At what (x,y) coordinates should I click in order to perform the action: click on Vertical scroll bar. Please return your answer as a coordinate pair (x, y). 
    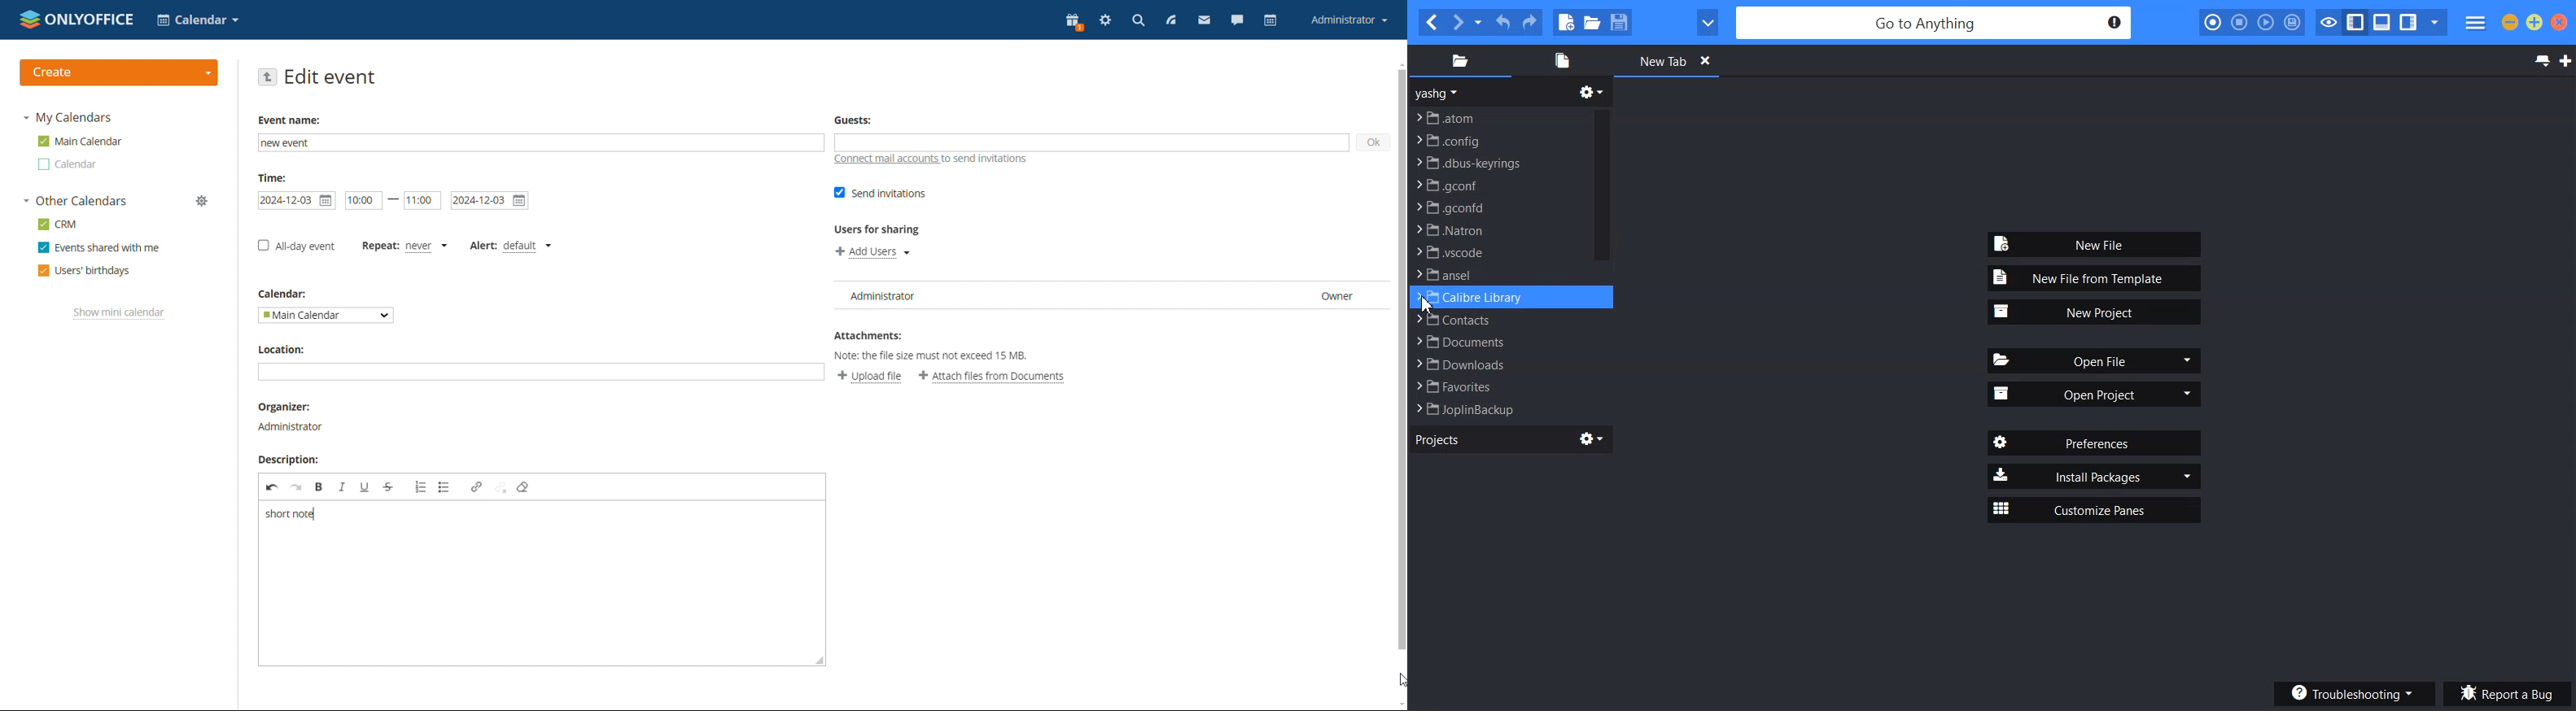
    Looking at the image, I should click on (1602, 262).